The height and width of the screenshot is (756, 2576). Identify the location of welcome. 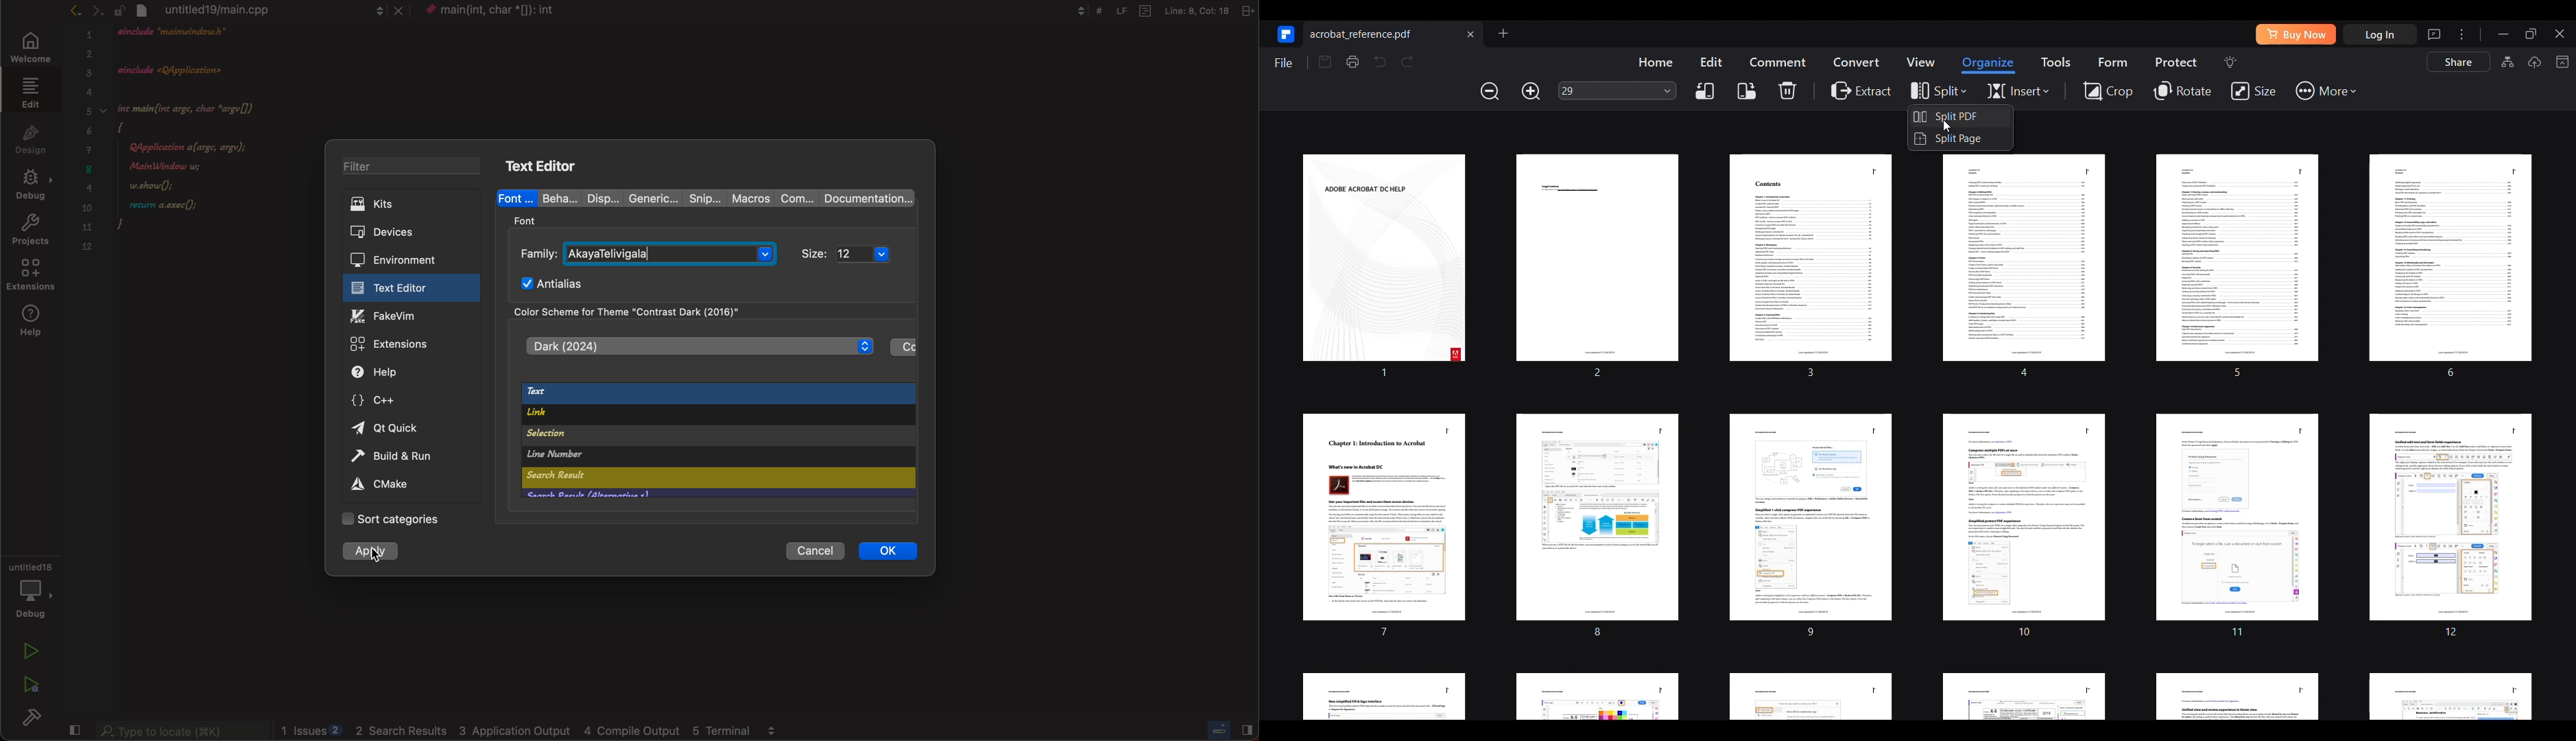
(32, 49).